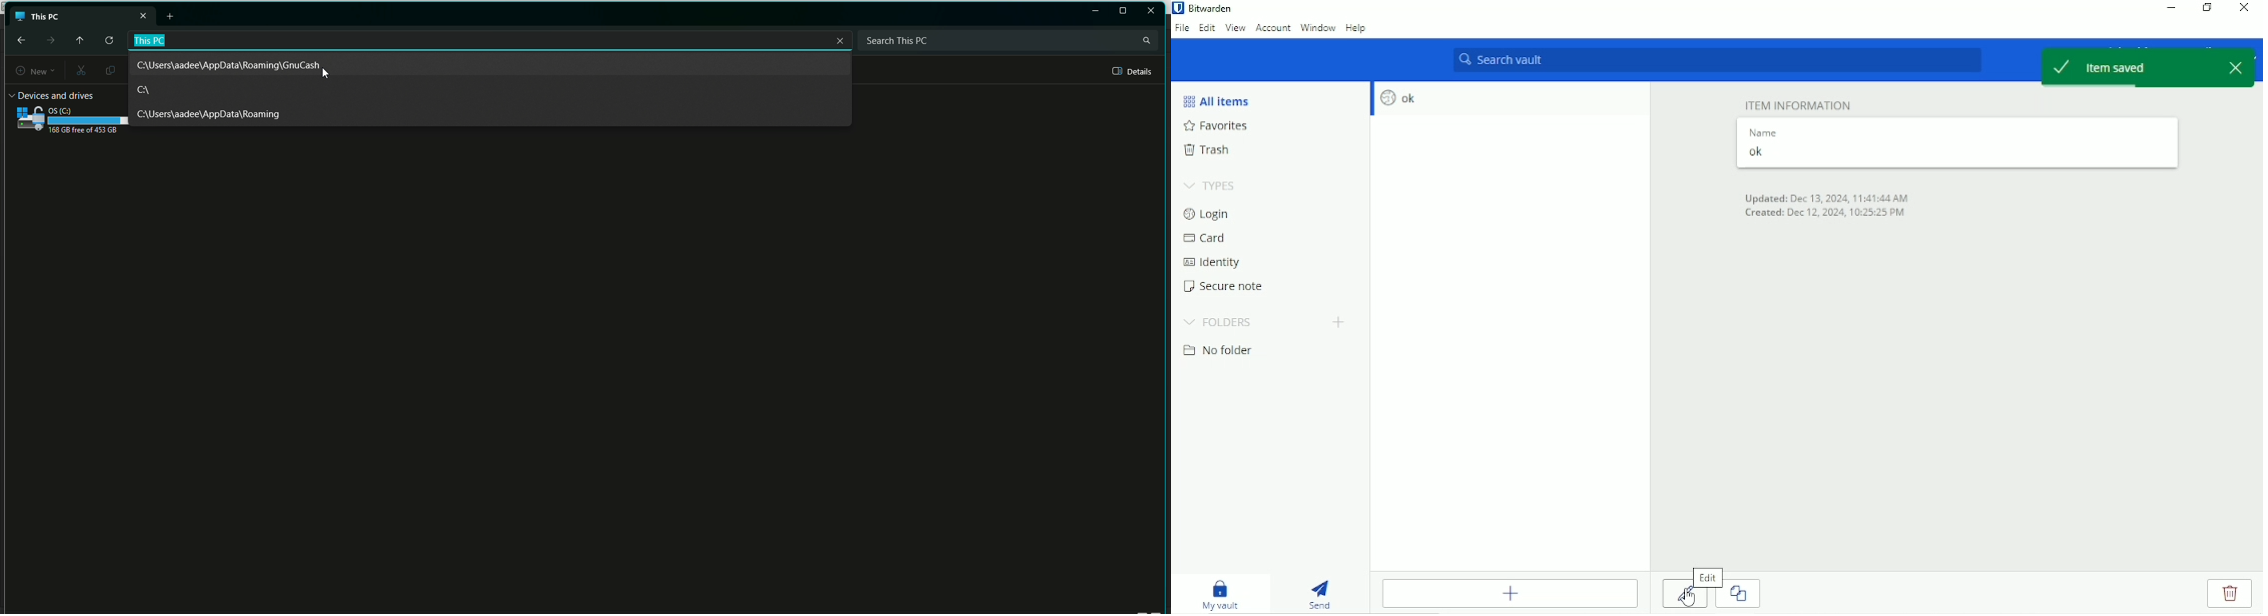  I want to click on Restore down, so click(2207, 7).